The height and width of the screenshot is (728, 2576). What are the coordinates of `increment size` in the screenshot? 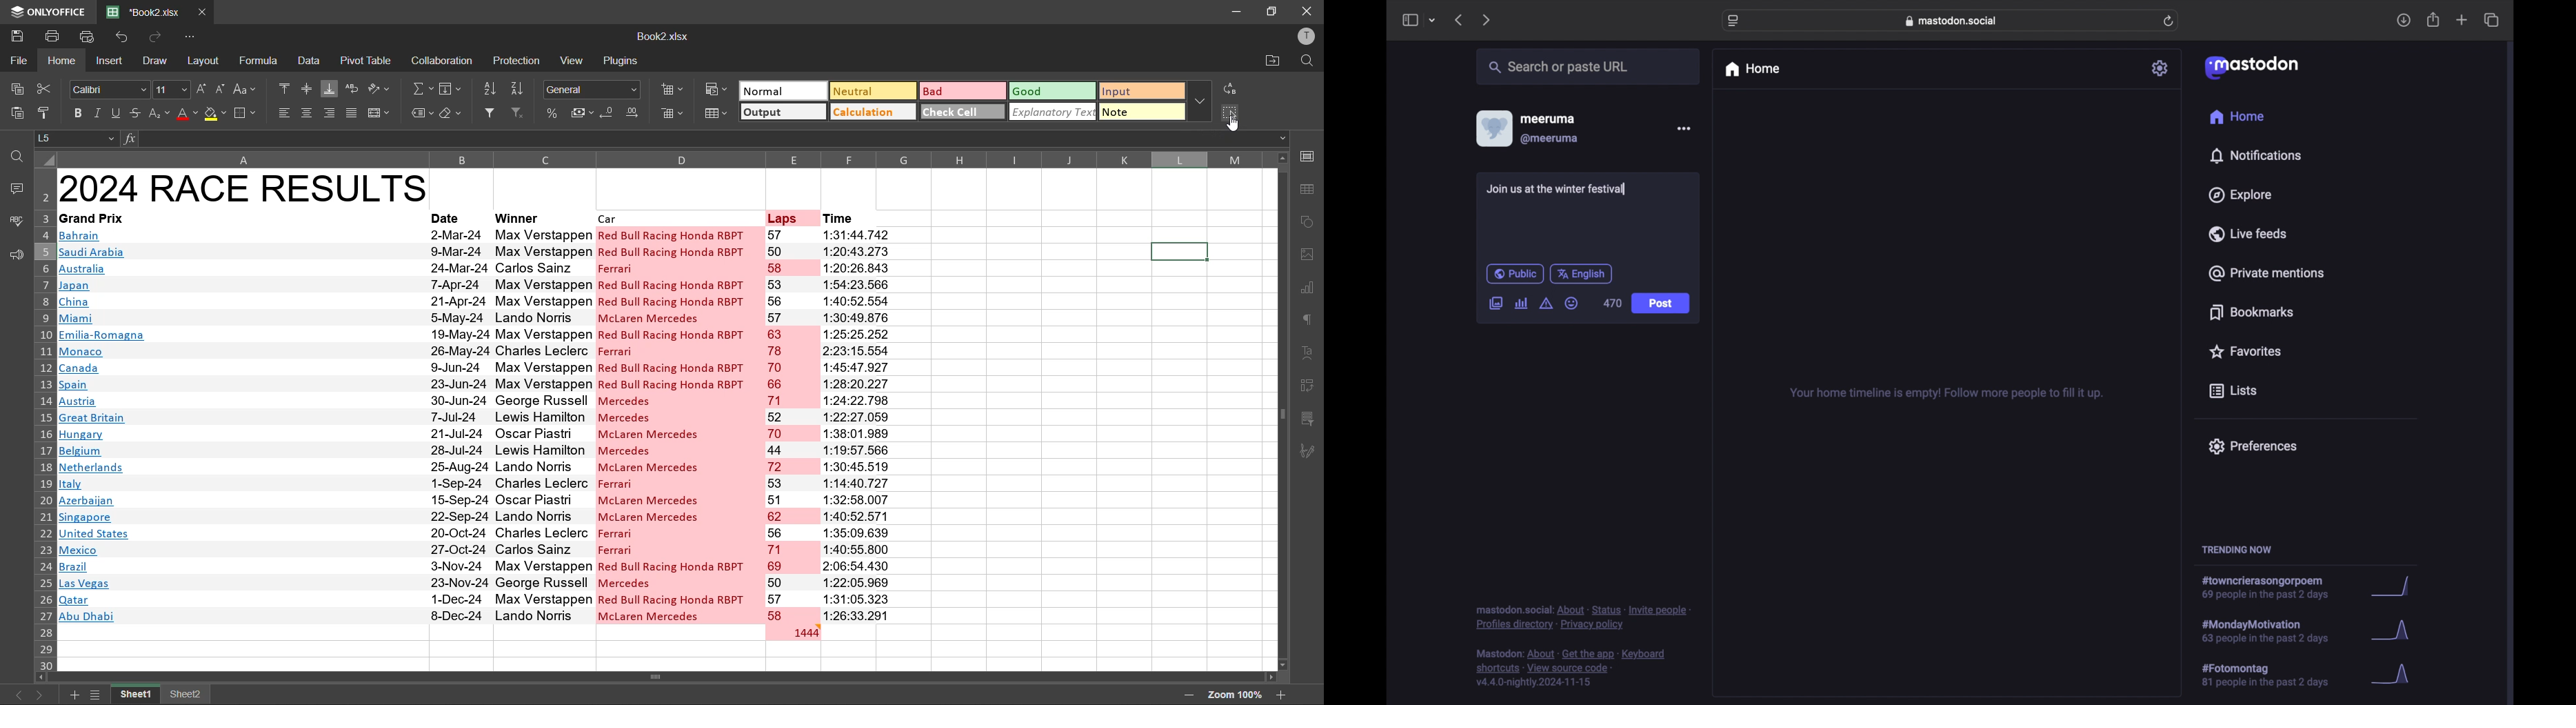 It's located at (203, 90).